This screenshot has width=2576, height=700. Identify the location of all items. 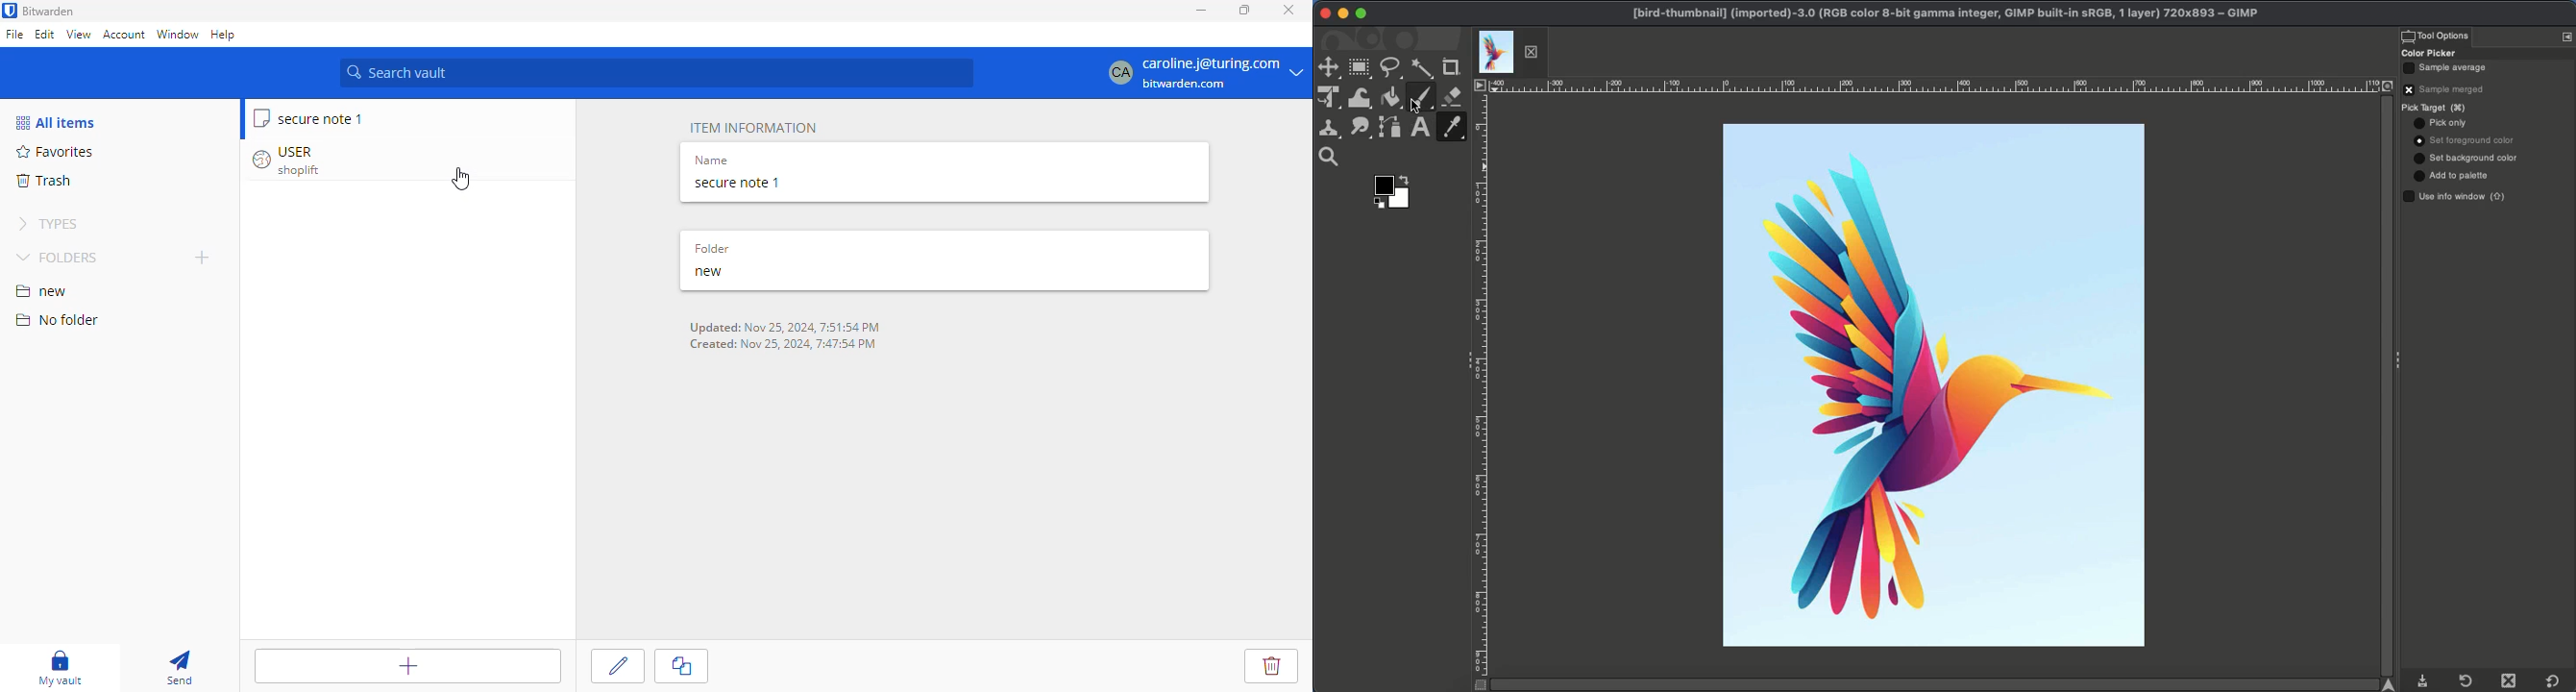
(55, 122).